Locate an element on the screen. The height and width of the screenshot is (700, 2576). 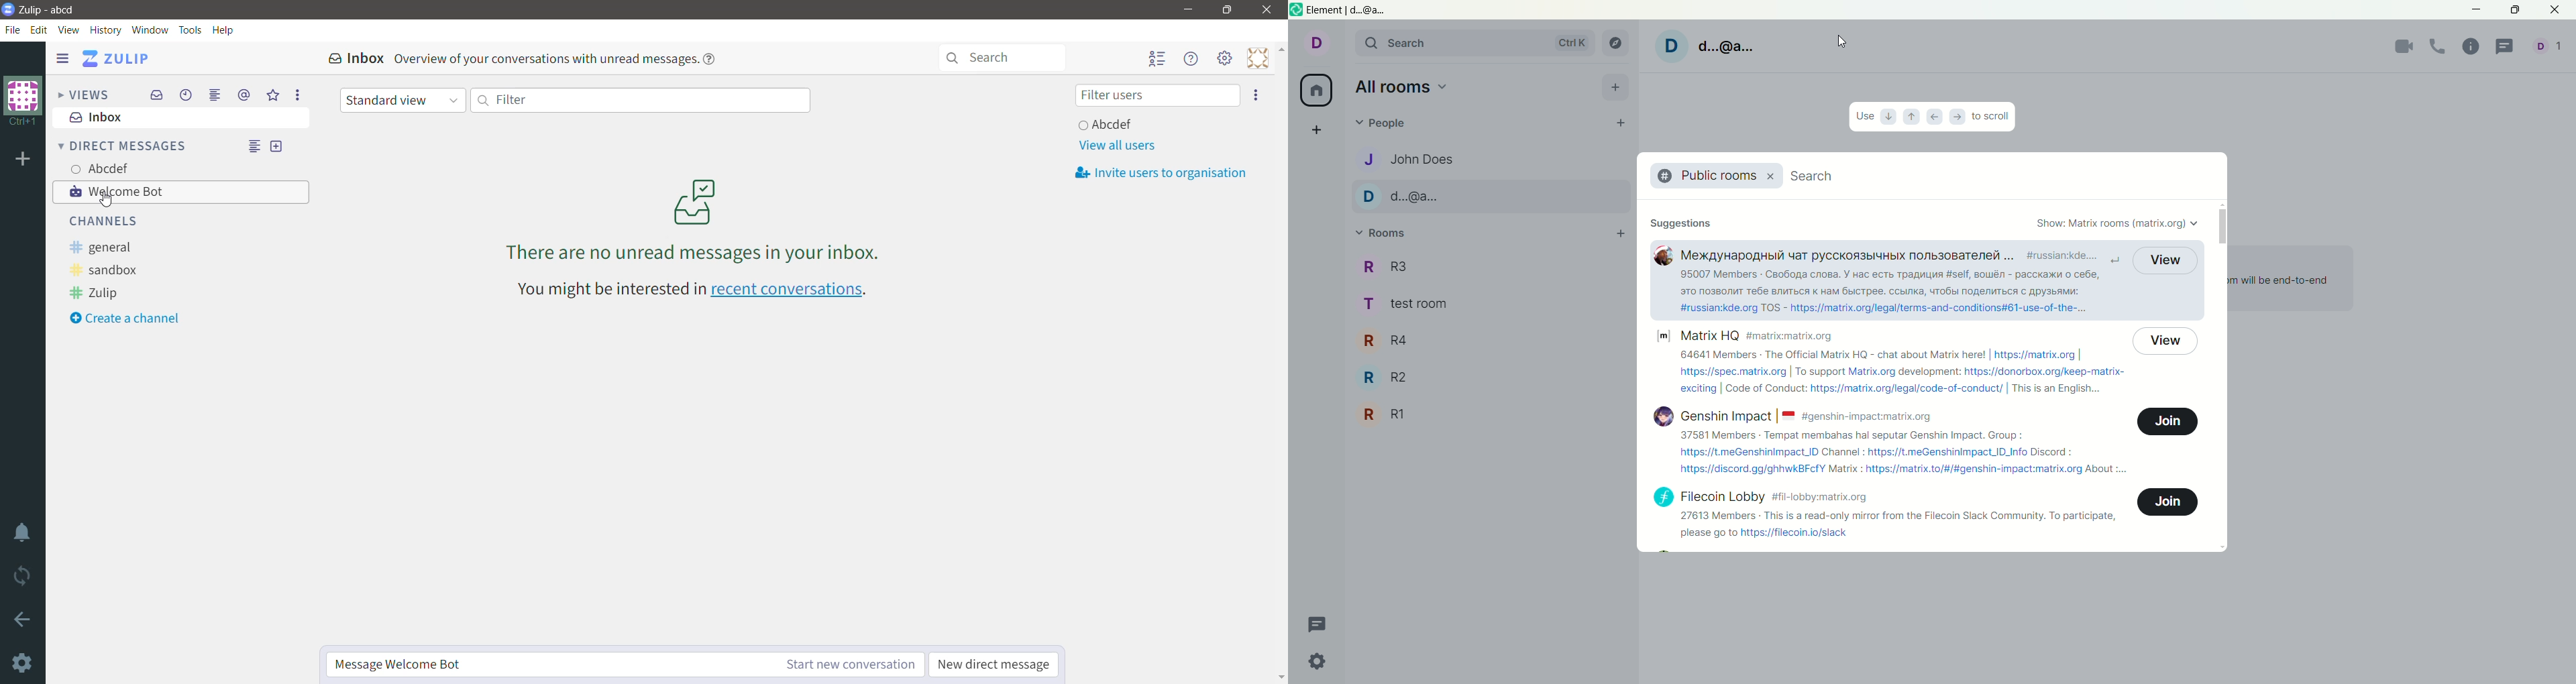
Room title written in Russian is located at coordinates (1847, 255).